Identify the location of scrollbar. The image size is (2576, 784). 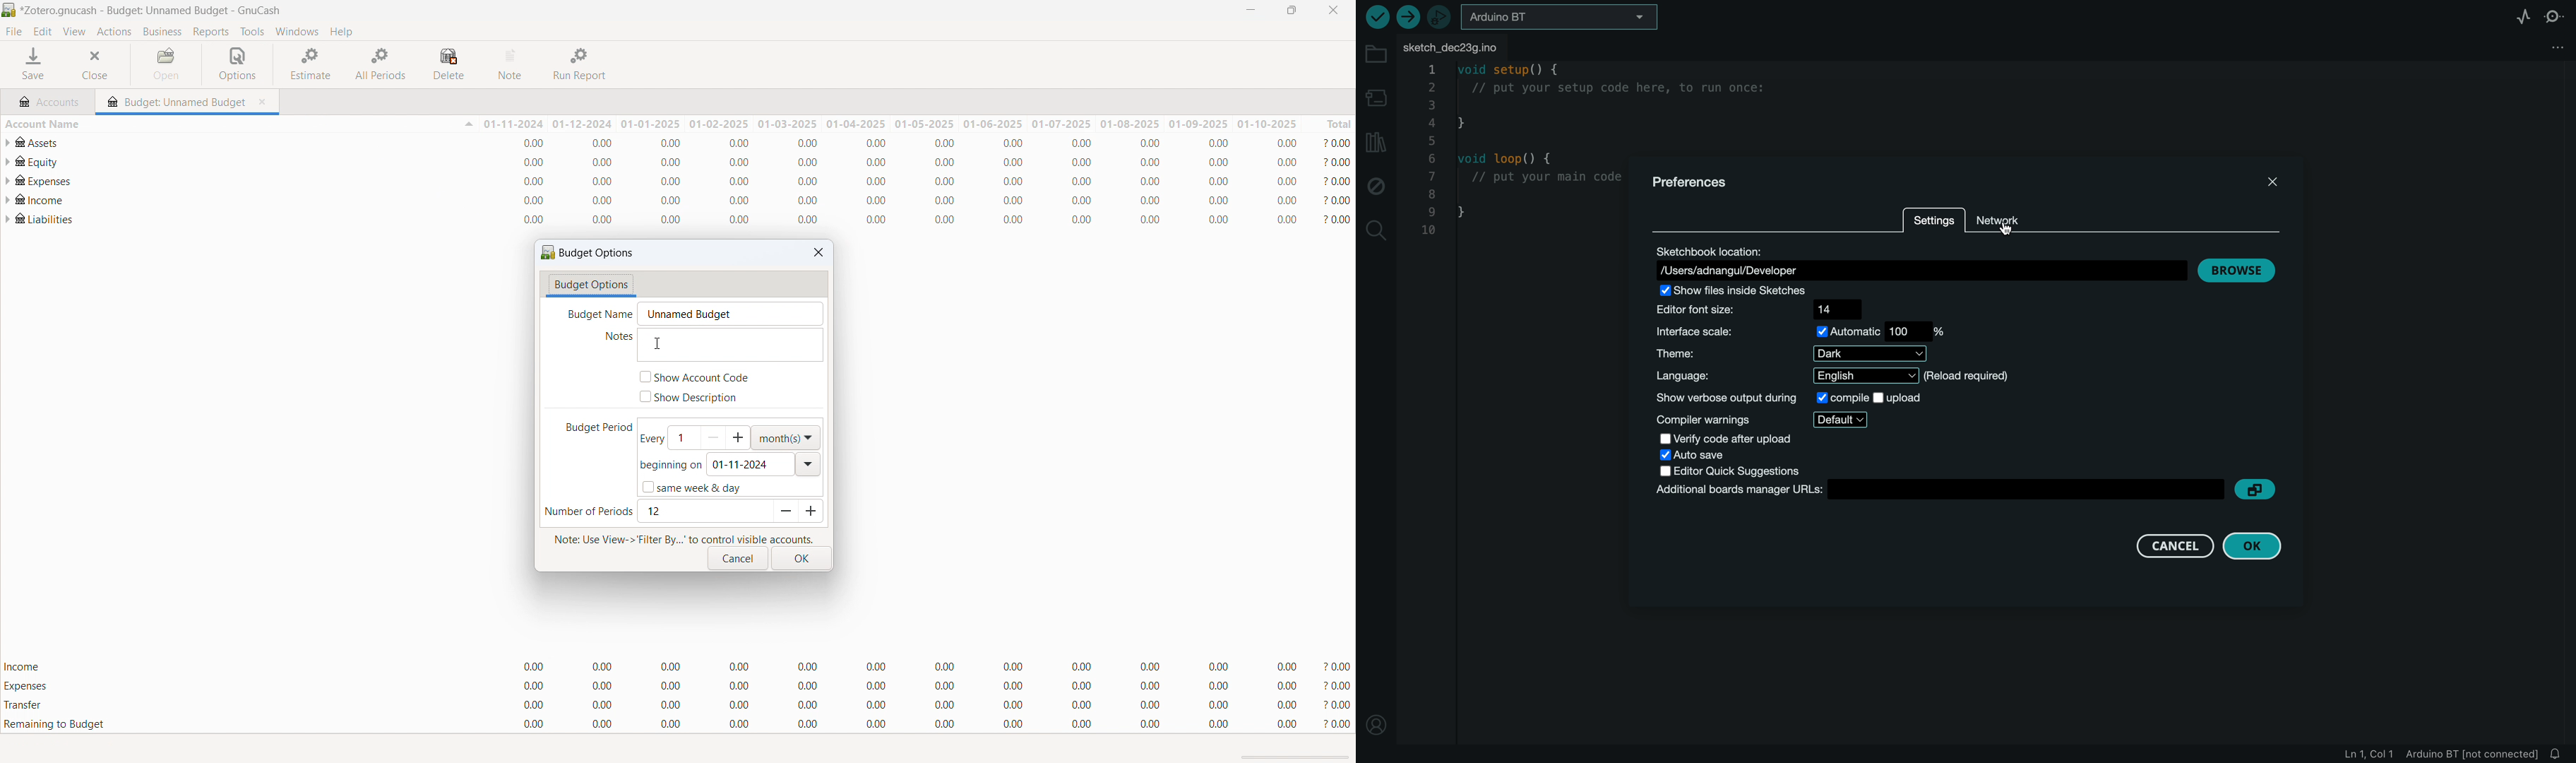
(1296, 758).